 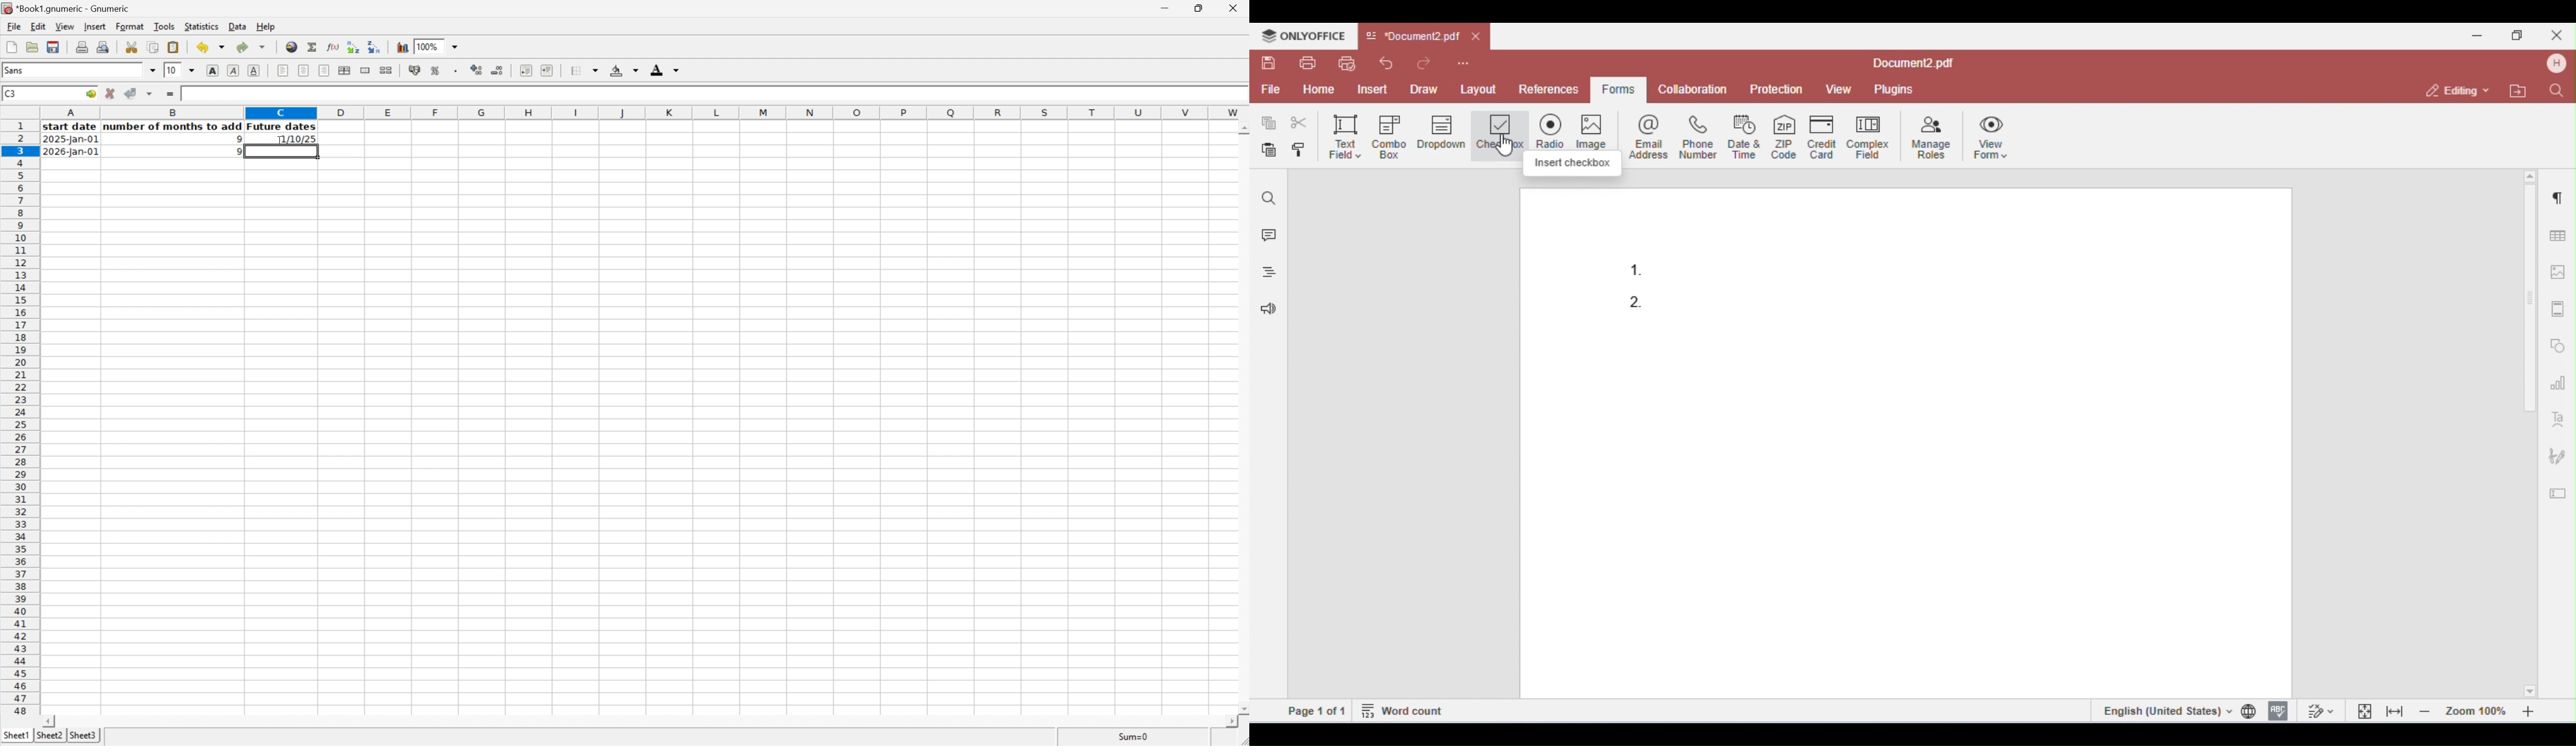 What do you see at coordinates (345, 71) in the screenshot?
I see `Center horizontally across selection` at bounding box center [345, 71].